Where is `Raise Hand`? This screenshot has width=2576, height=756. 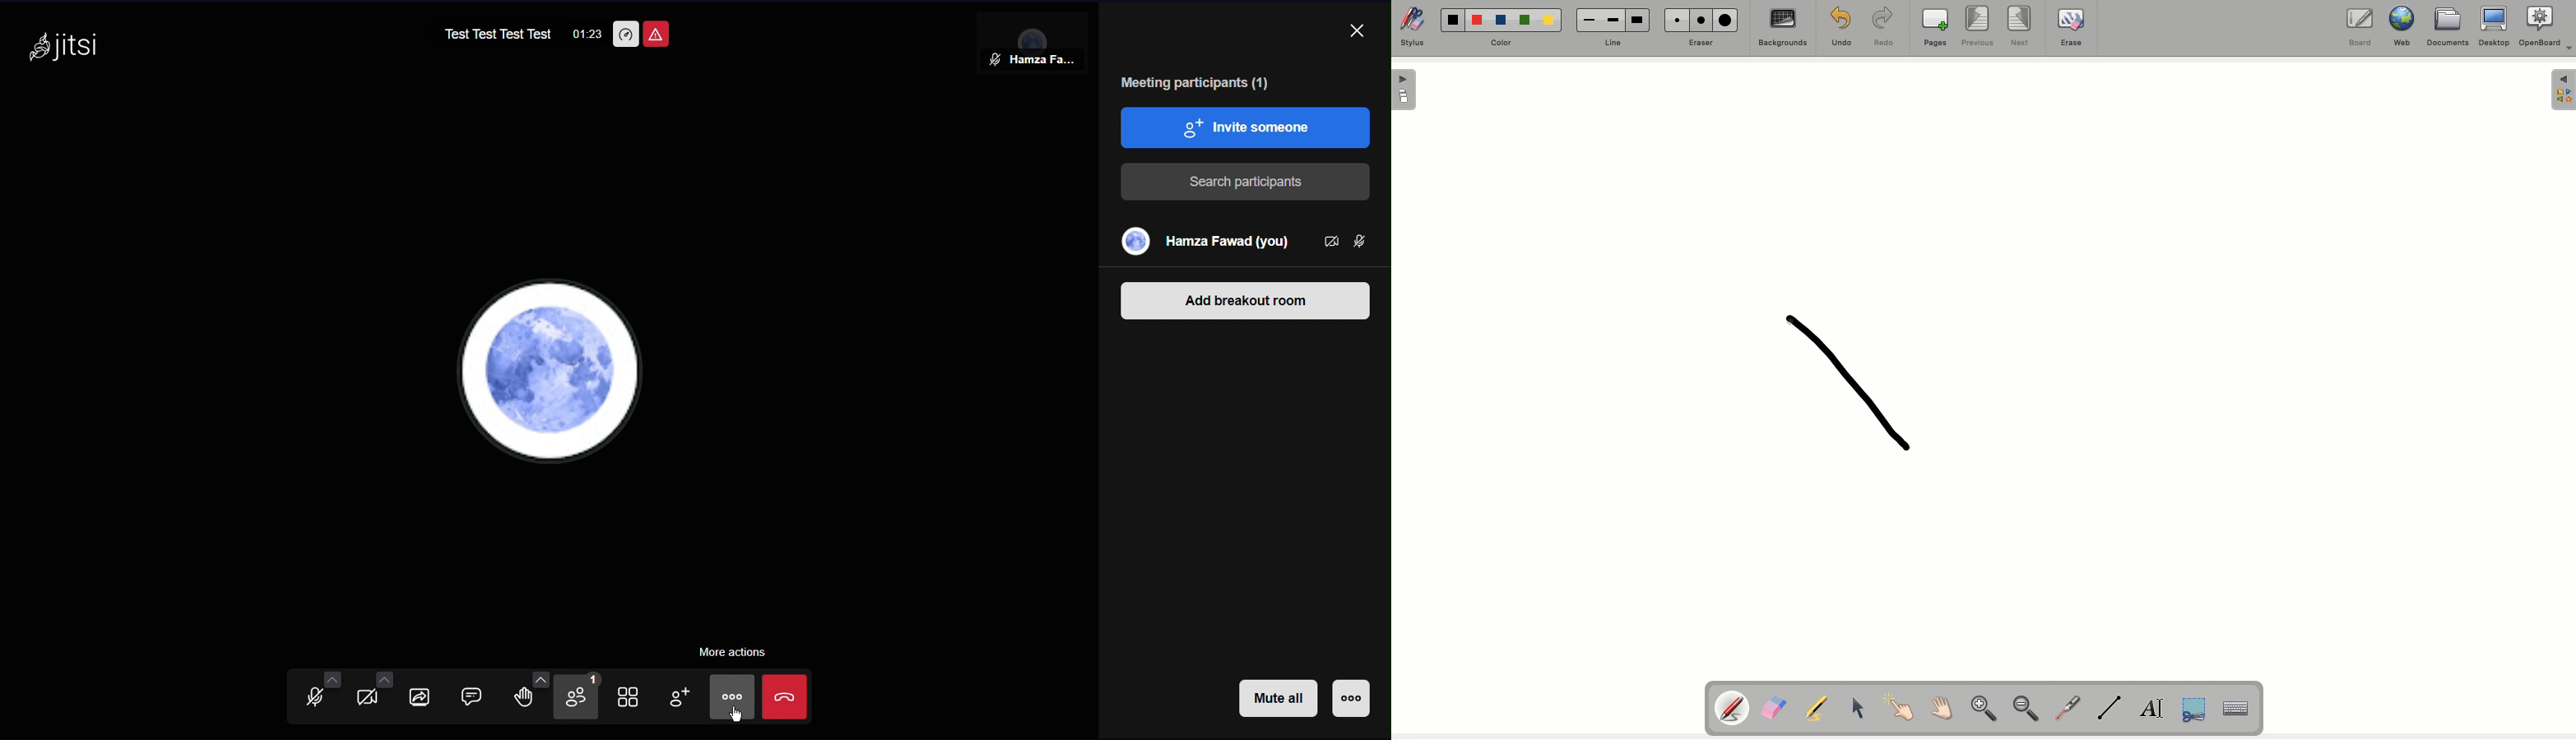 Raise Hand is located at coordinates (538, 697).